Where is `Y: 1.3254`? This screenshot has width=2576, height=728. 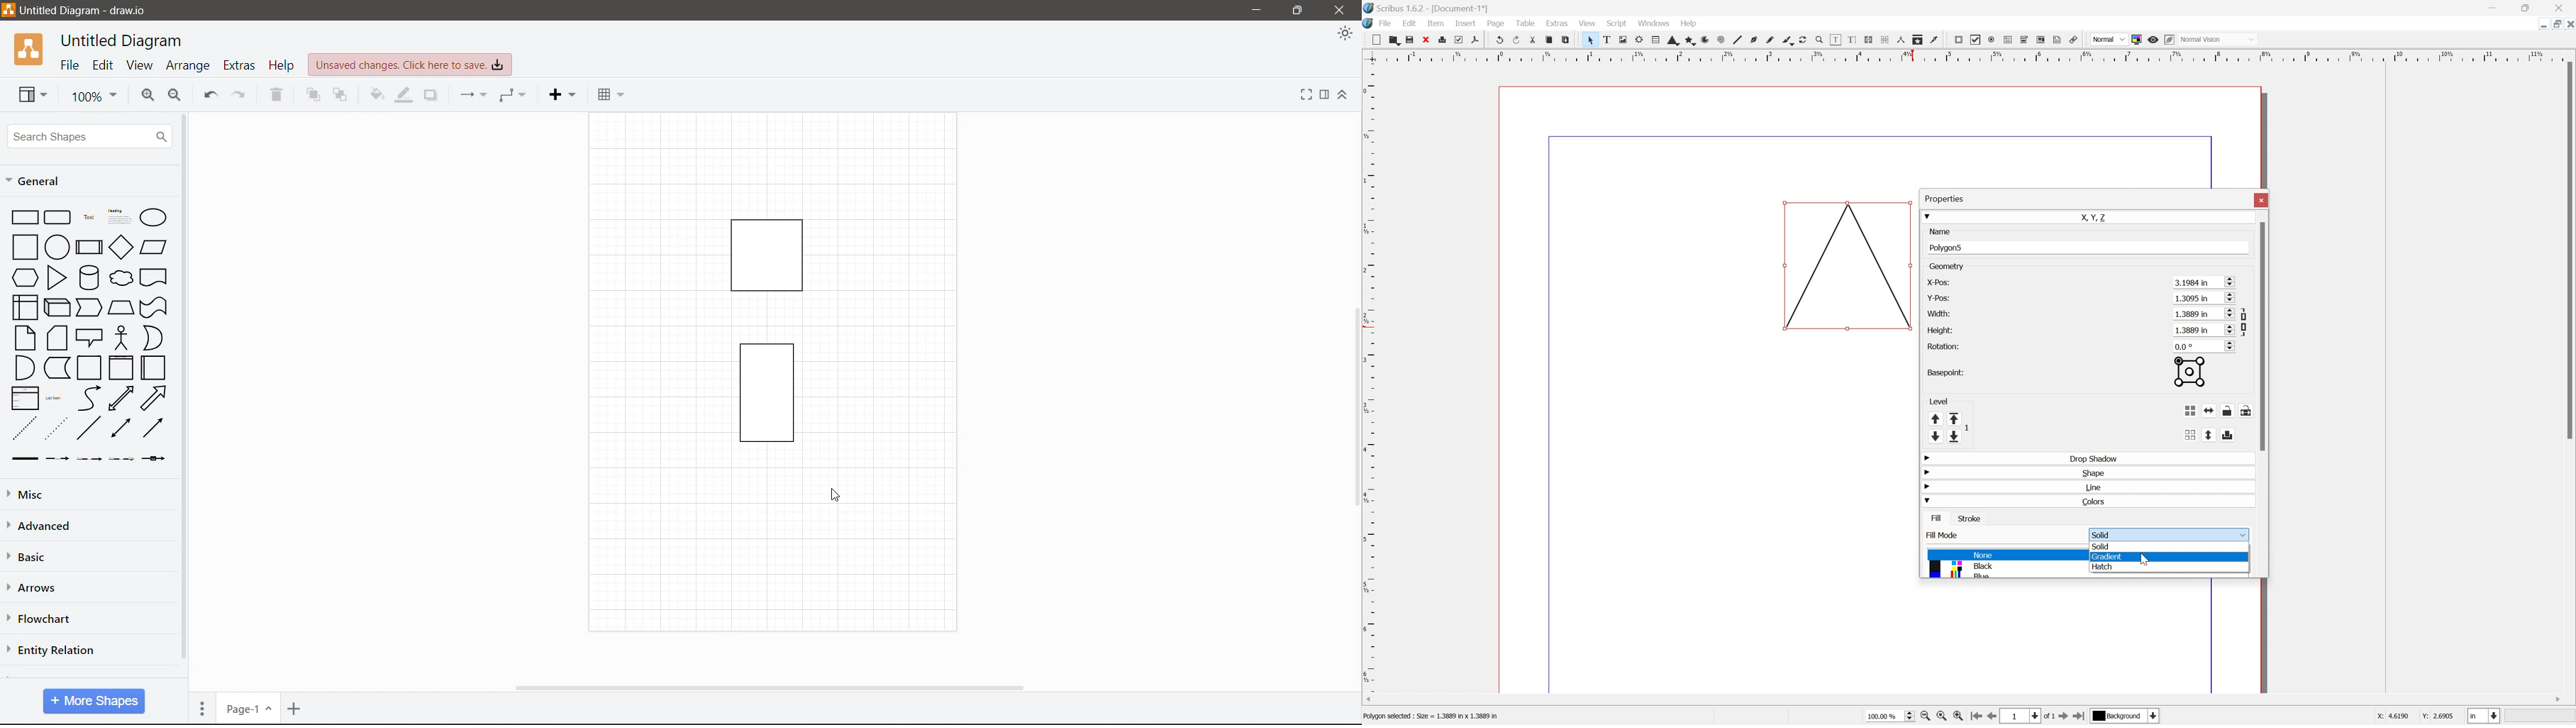 Y: 1.3254 is located at coordinates (2437, 717).